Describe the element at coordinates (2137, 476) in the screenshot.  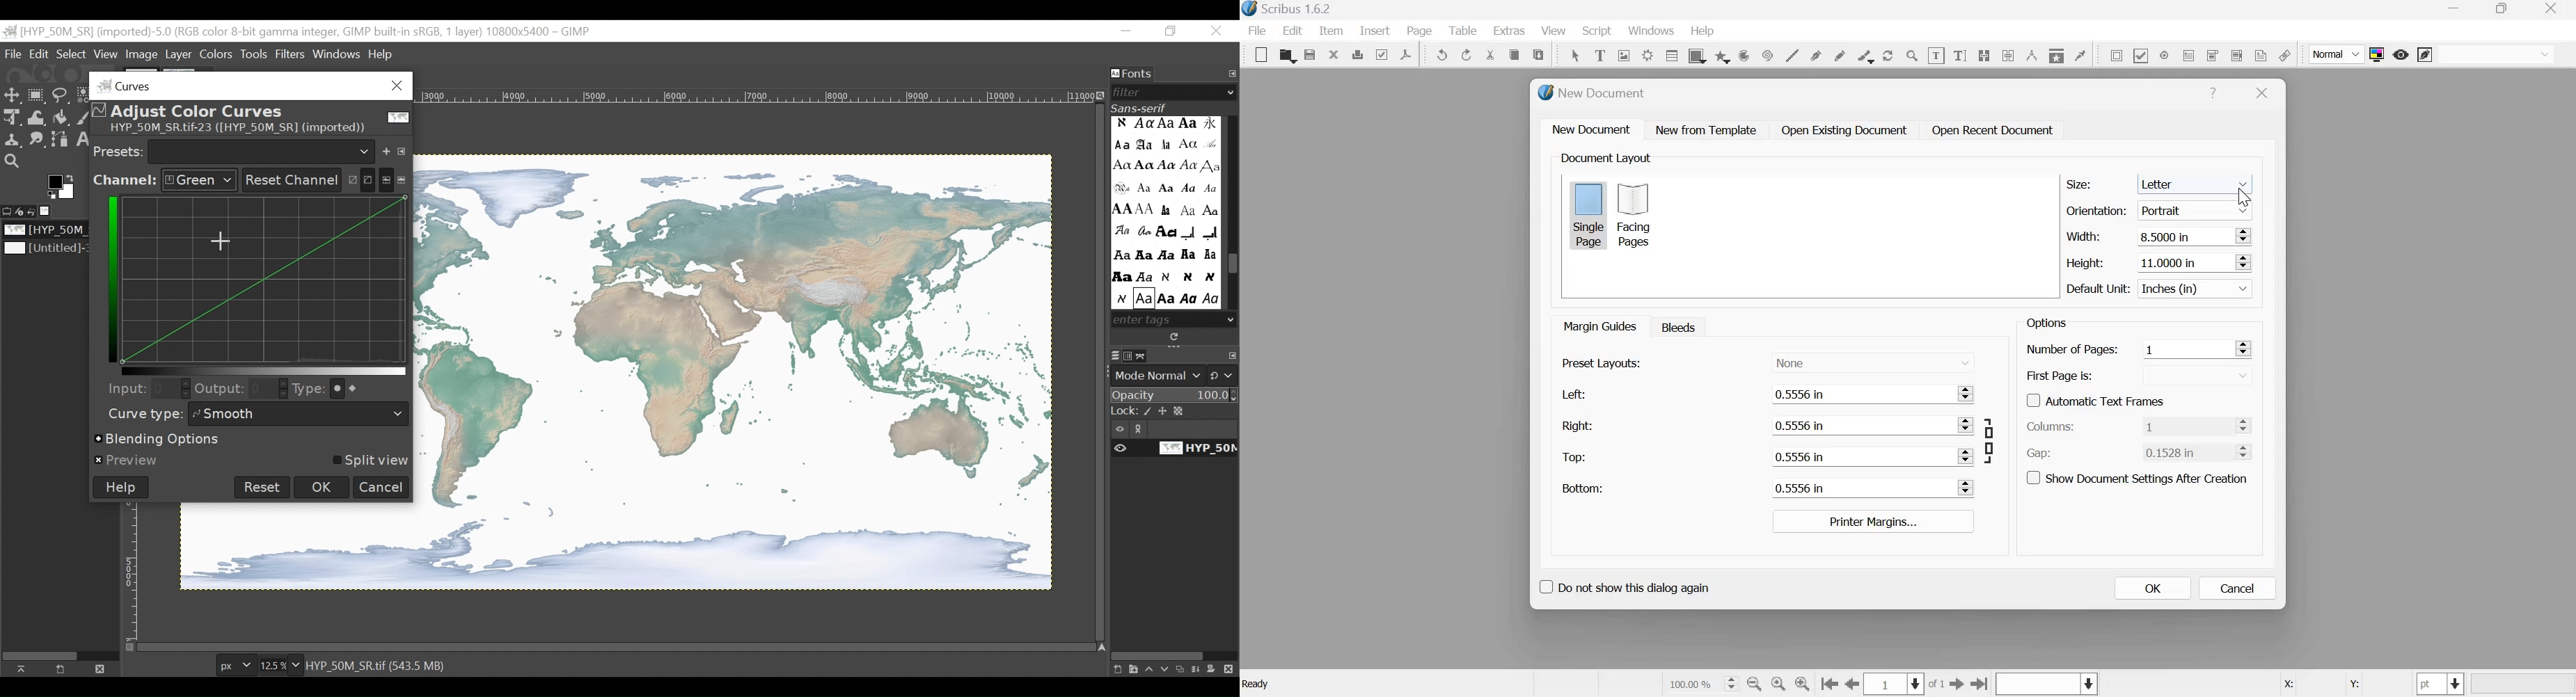
I see `Show document settings after creation` at that location.